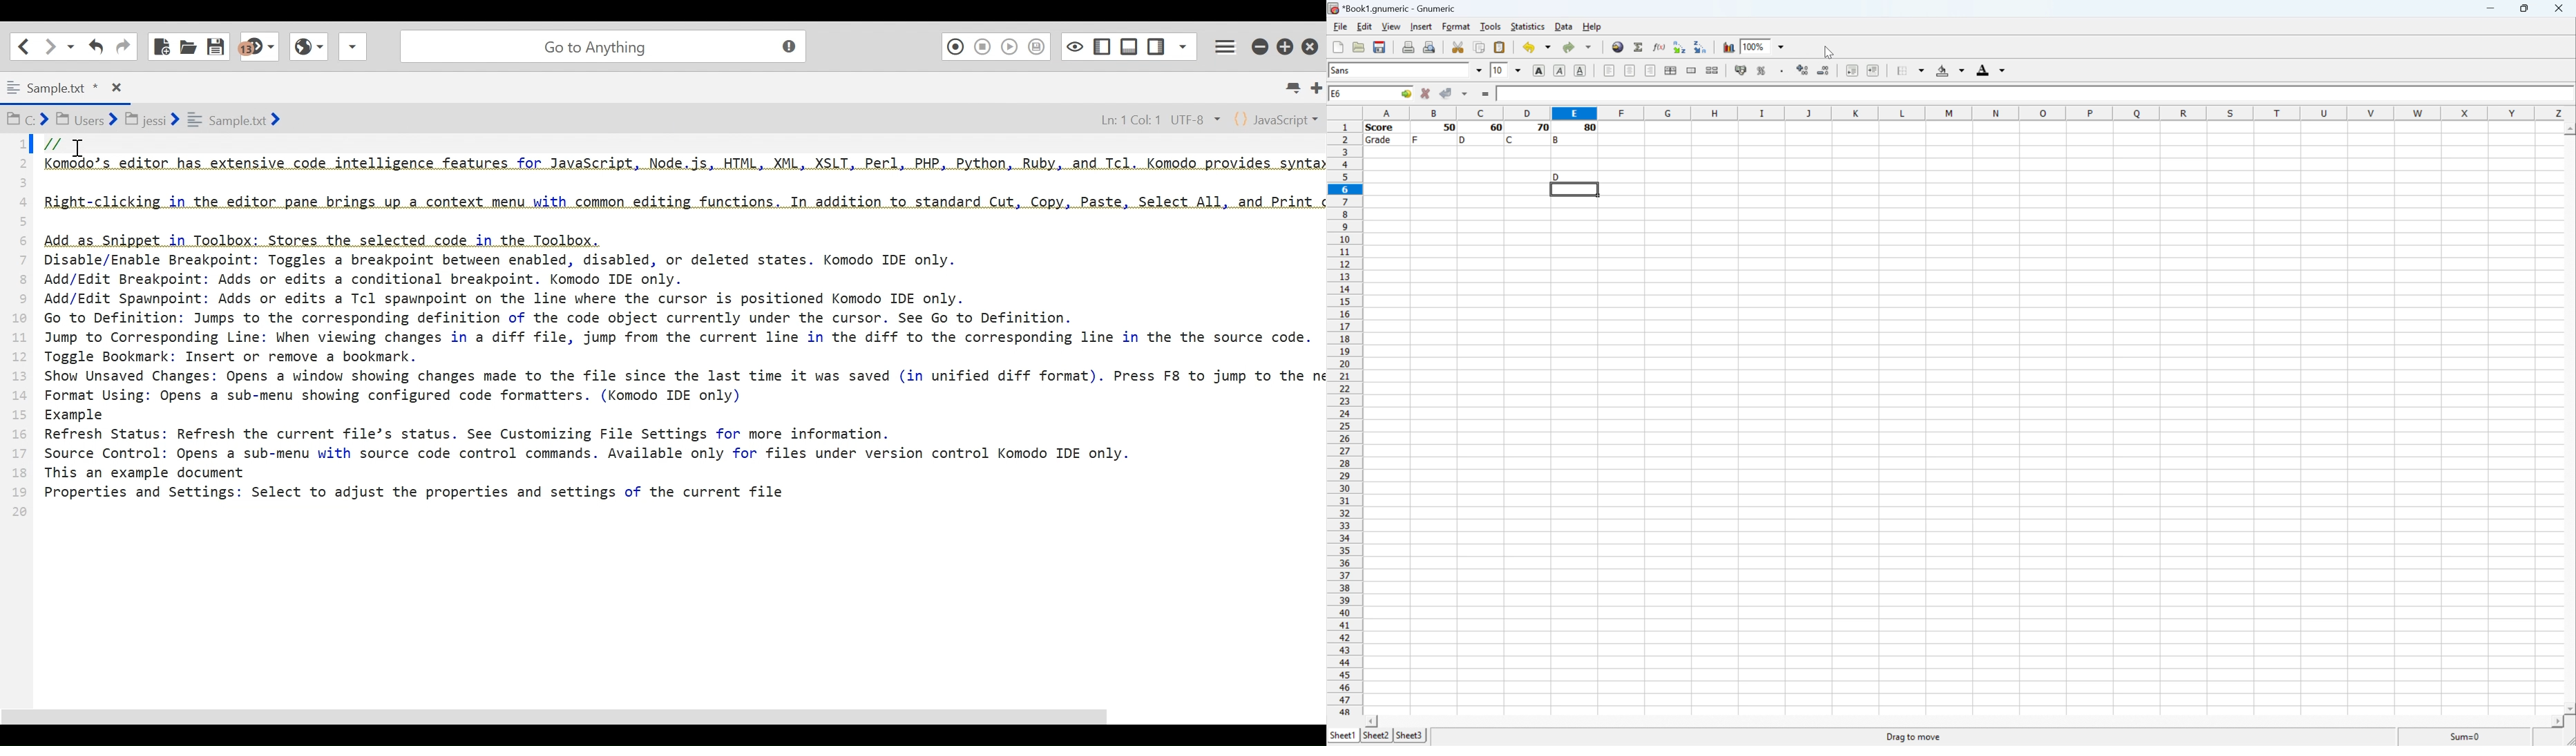  What do you see at coordinates (1762, 71) in the screenshot?
I see `Format the selection as percentage` at bounding box center [1762, 71].